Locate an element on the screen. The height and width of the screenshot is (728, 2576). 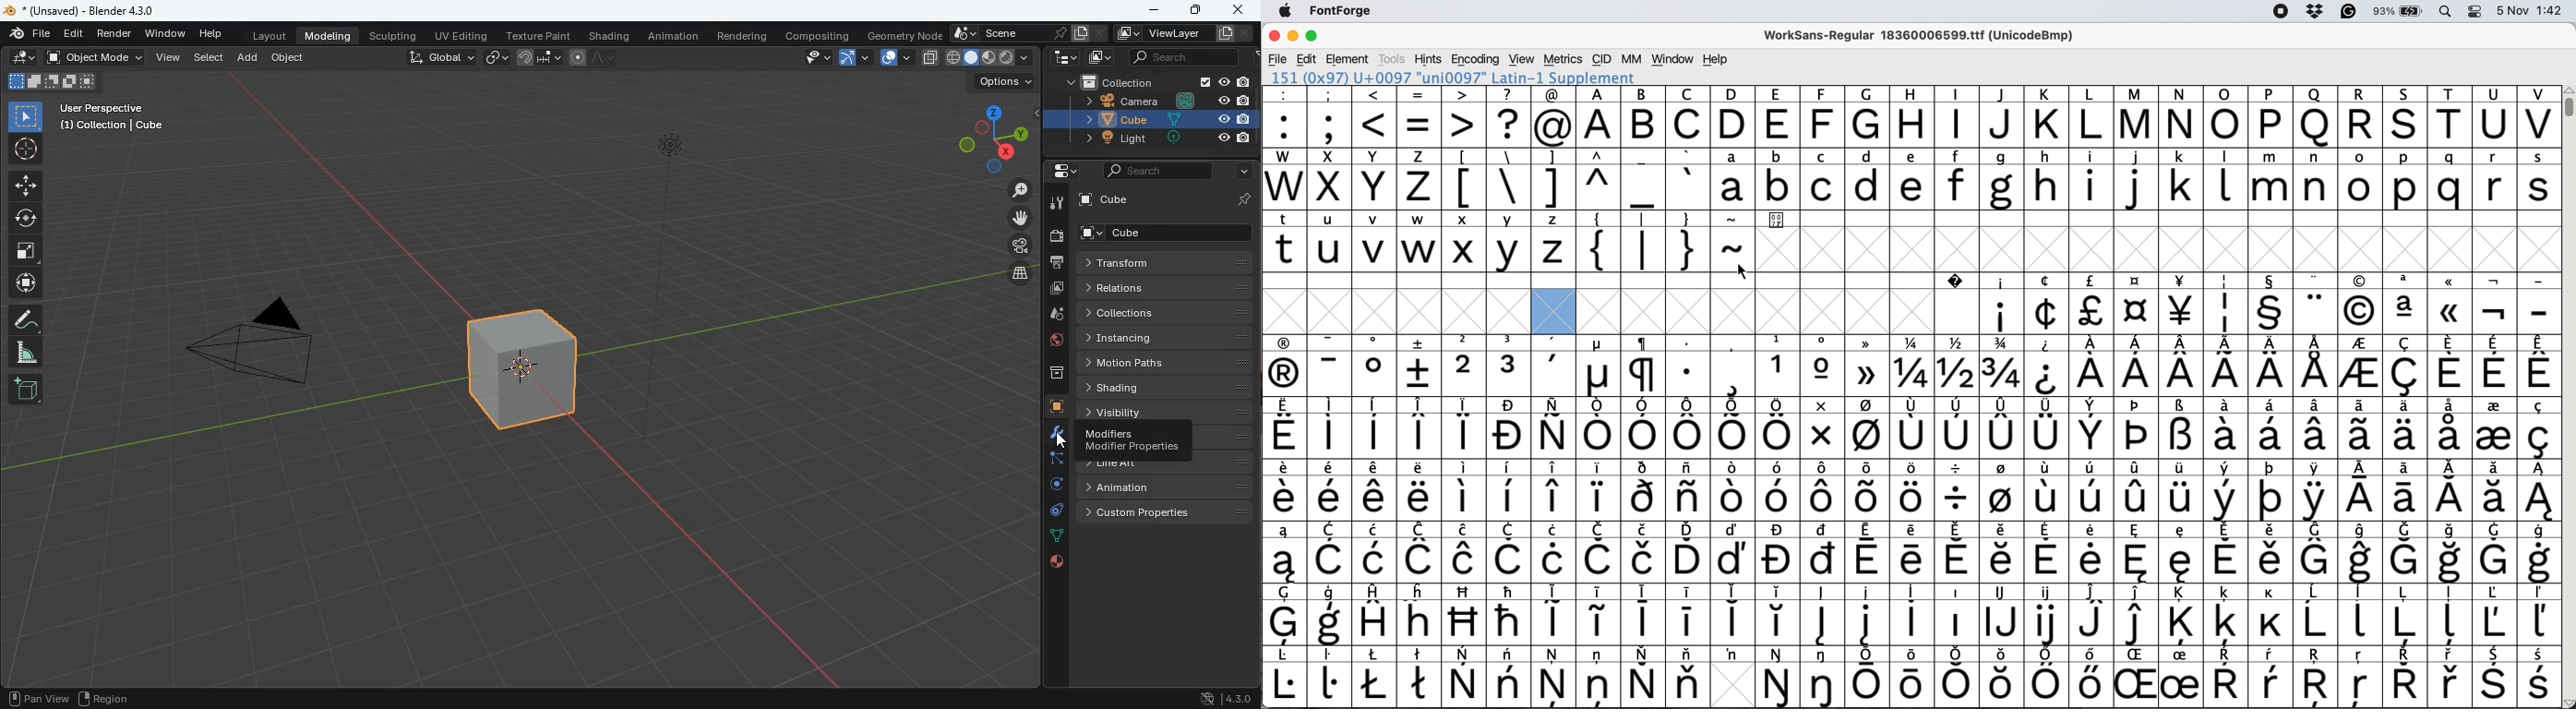
current cell is located at coordinates (1554, 312).